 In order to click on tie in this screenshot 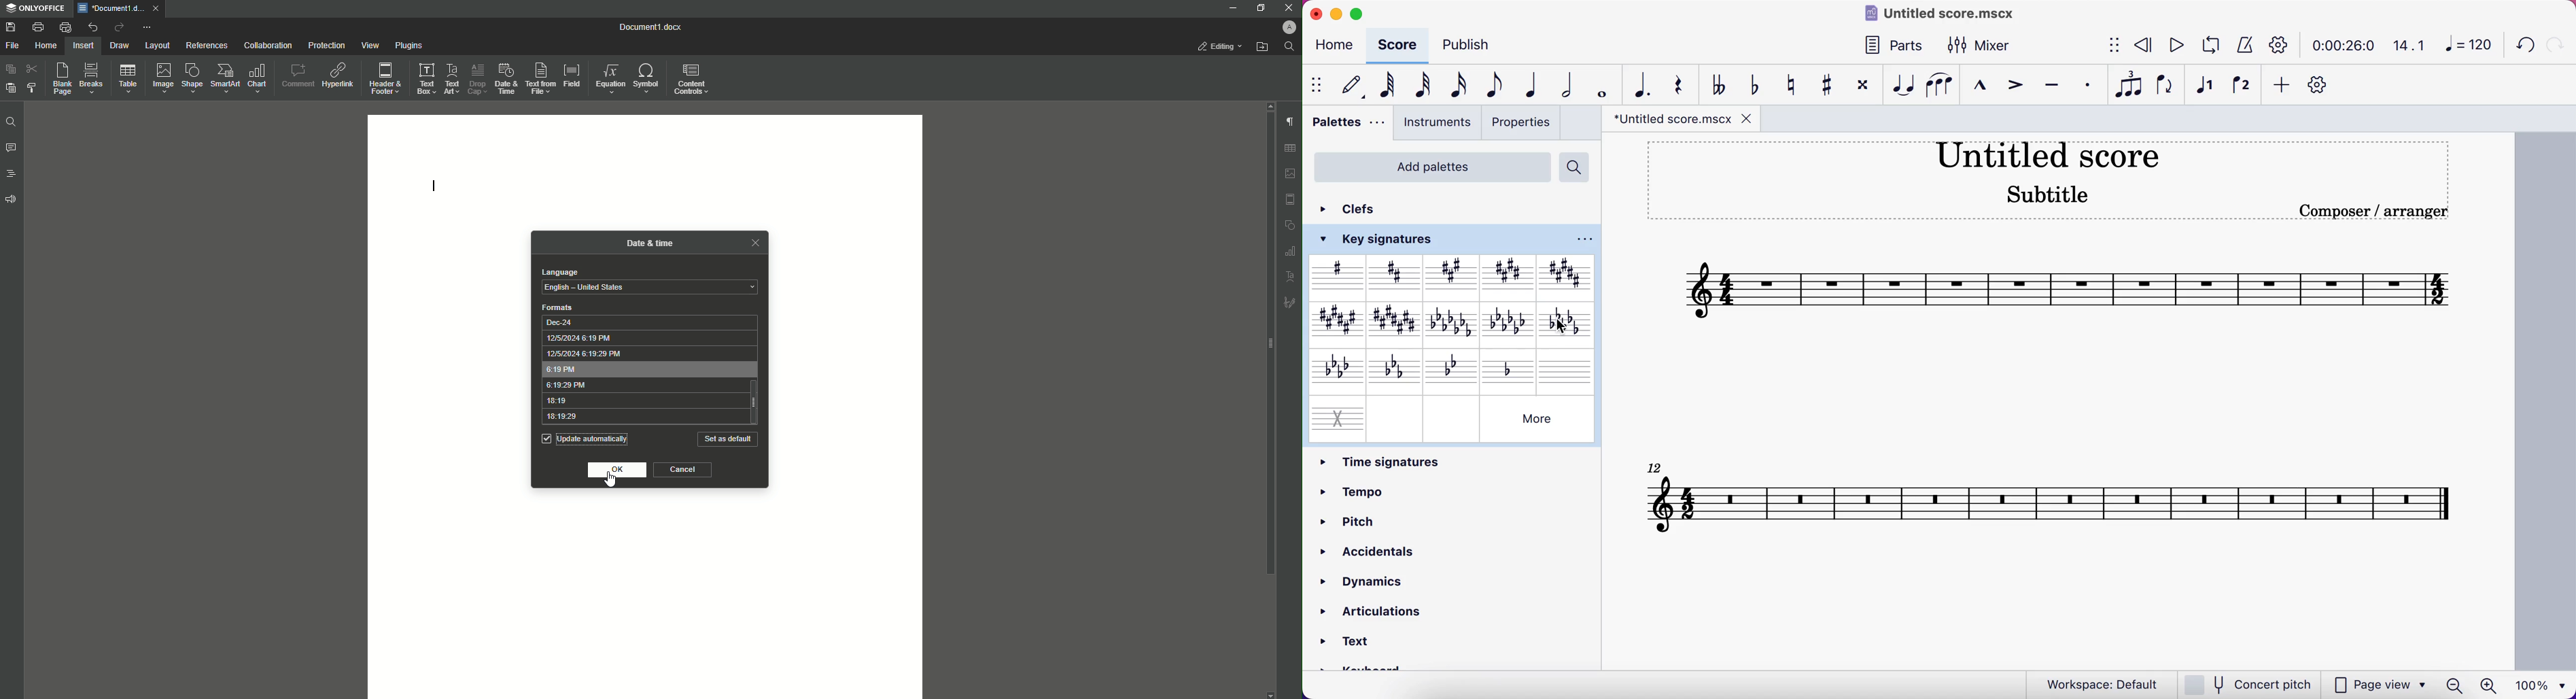, I will do `click(1902, 87)`.